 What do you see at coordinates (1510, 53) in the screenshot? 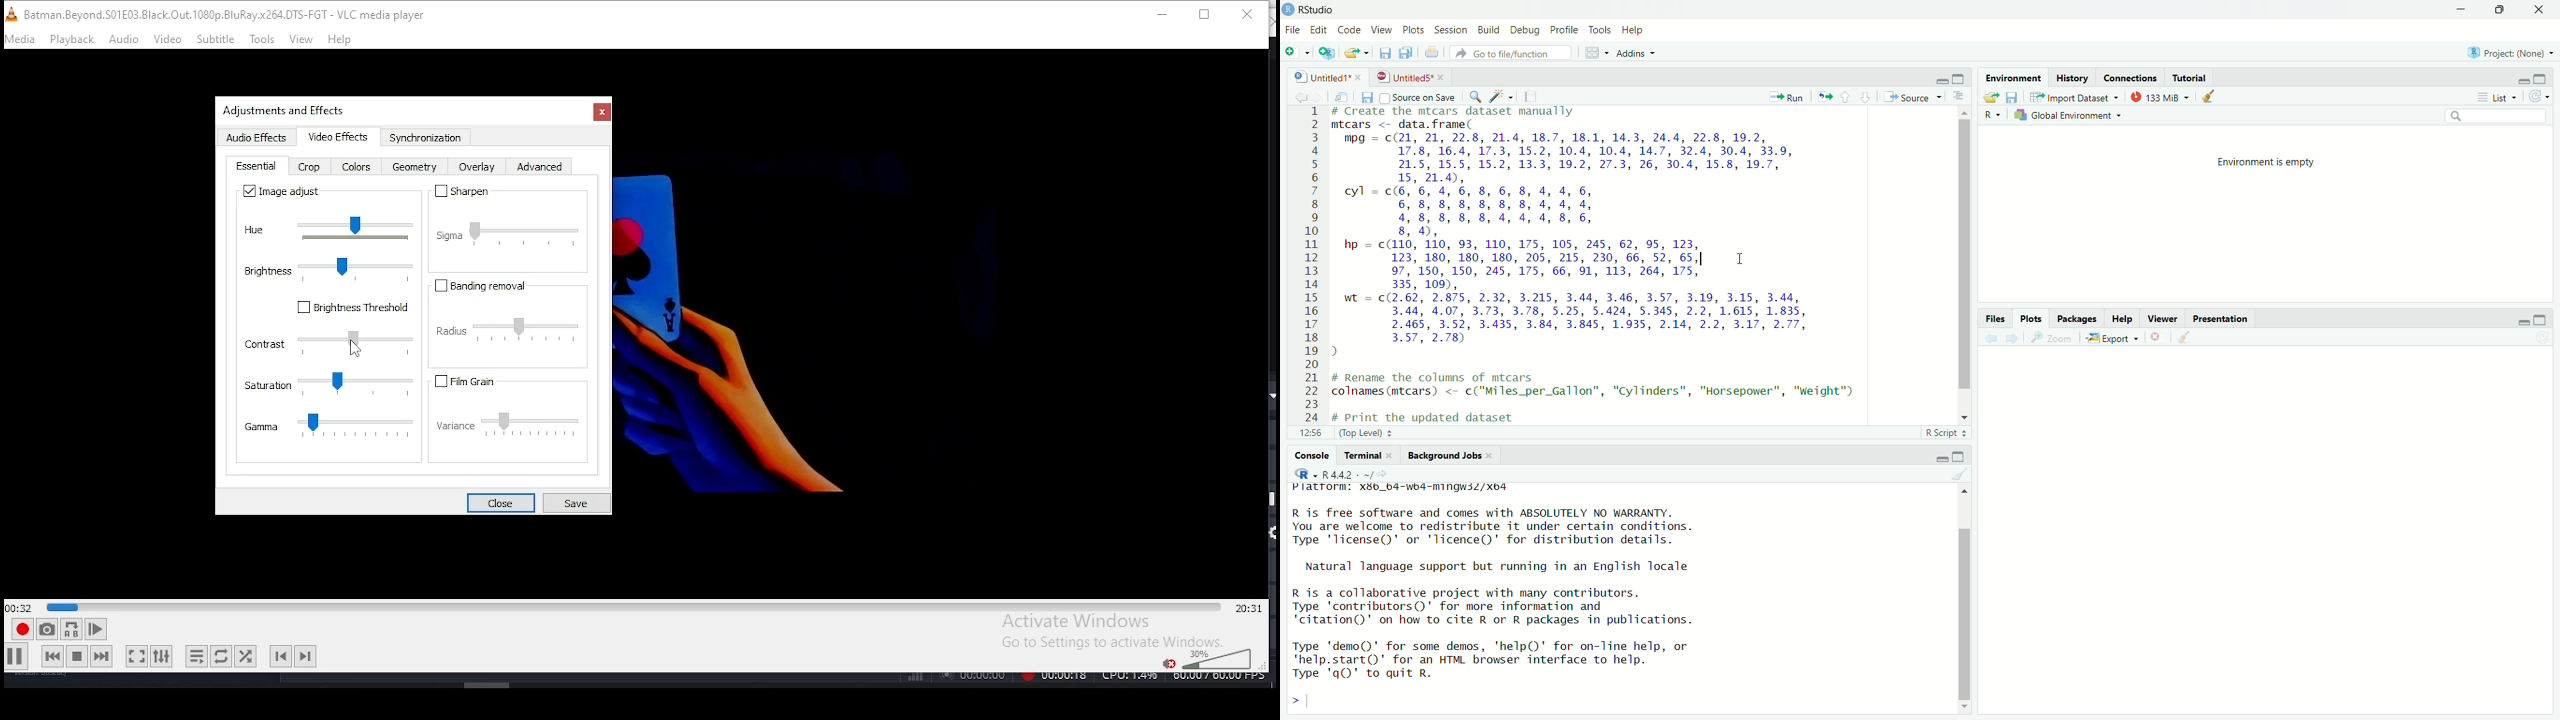
I see `b Go to file/function` at bounding box center [1510, 53].